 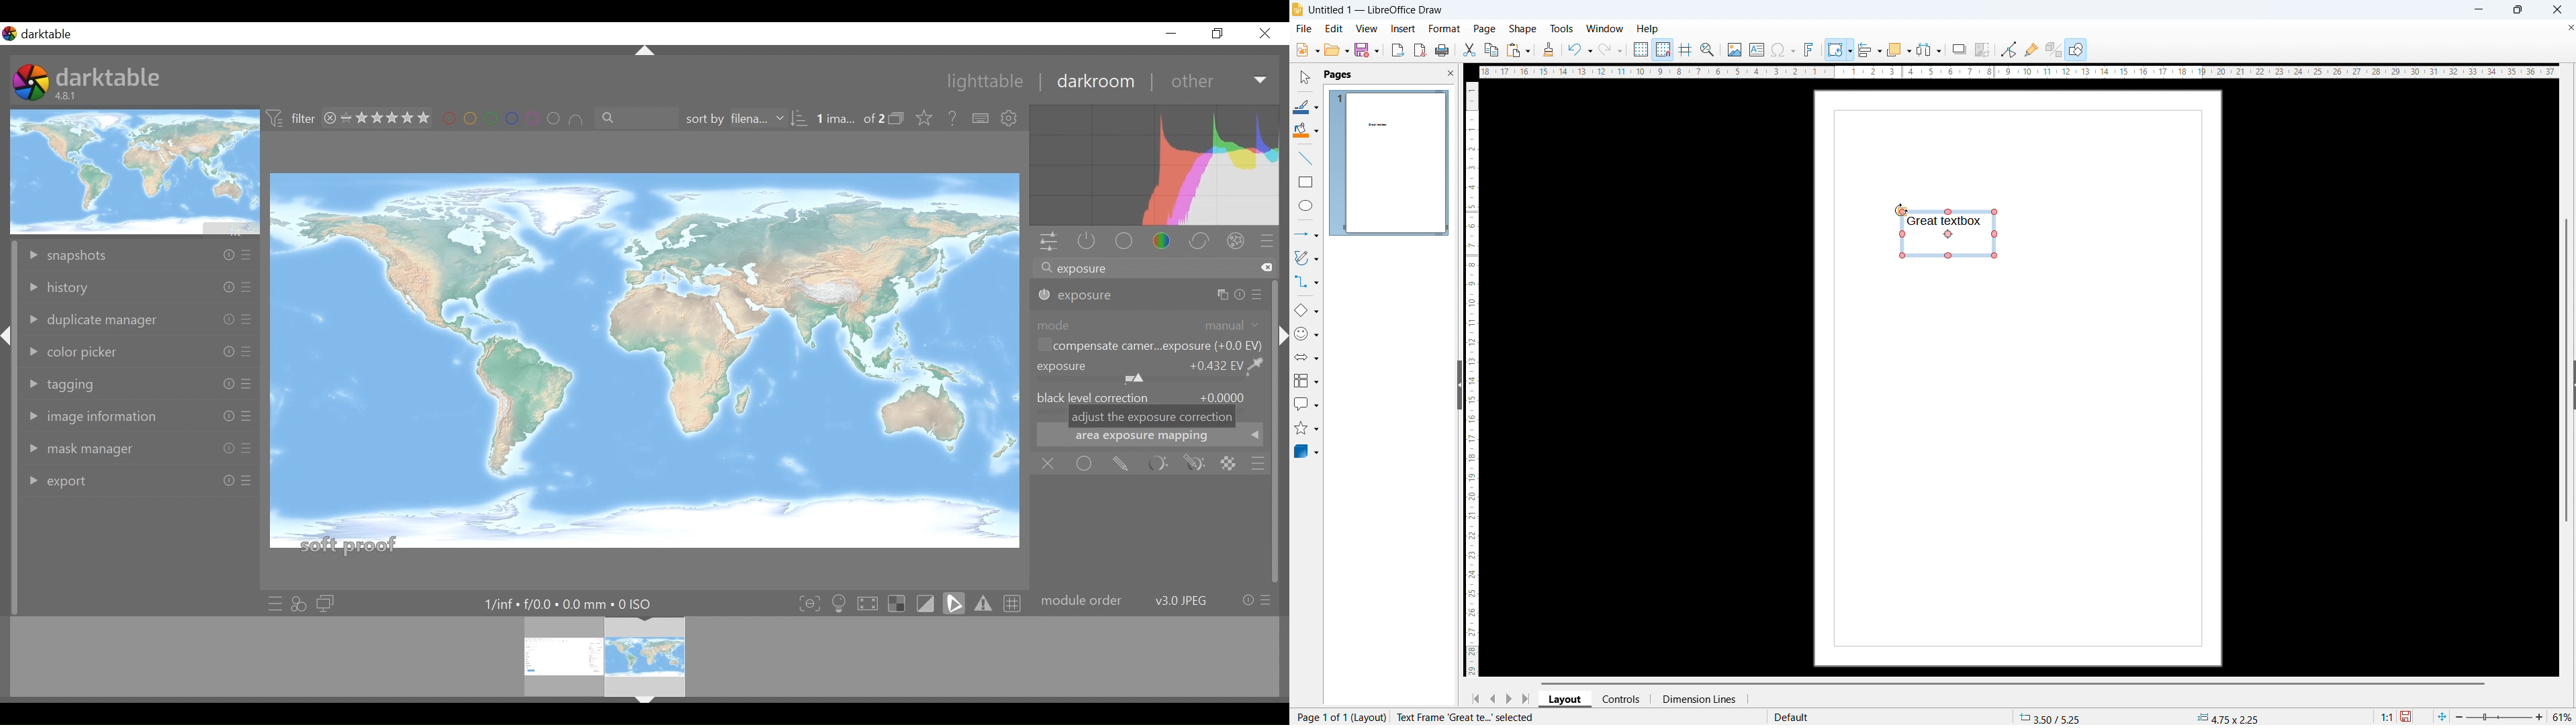 I want to click on exposure correction, so click(x=1076, y=295).